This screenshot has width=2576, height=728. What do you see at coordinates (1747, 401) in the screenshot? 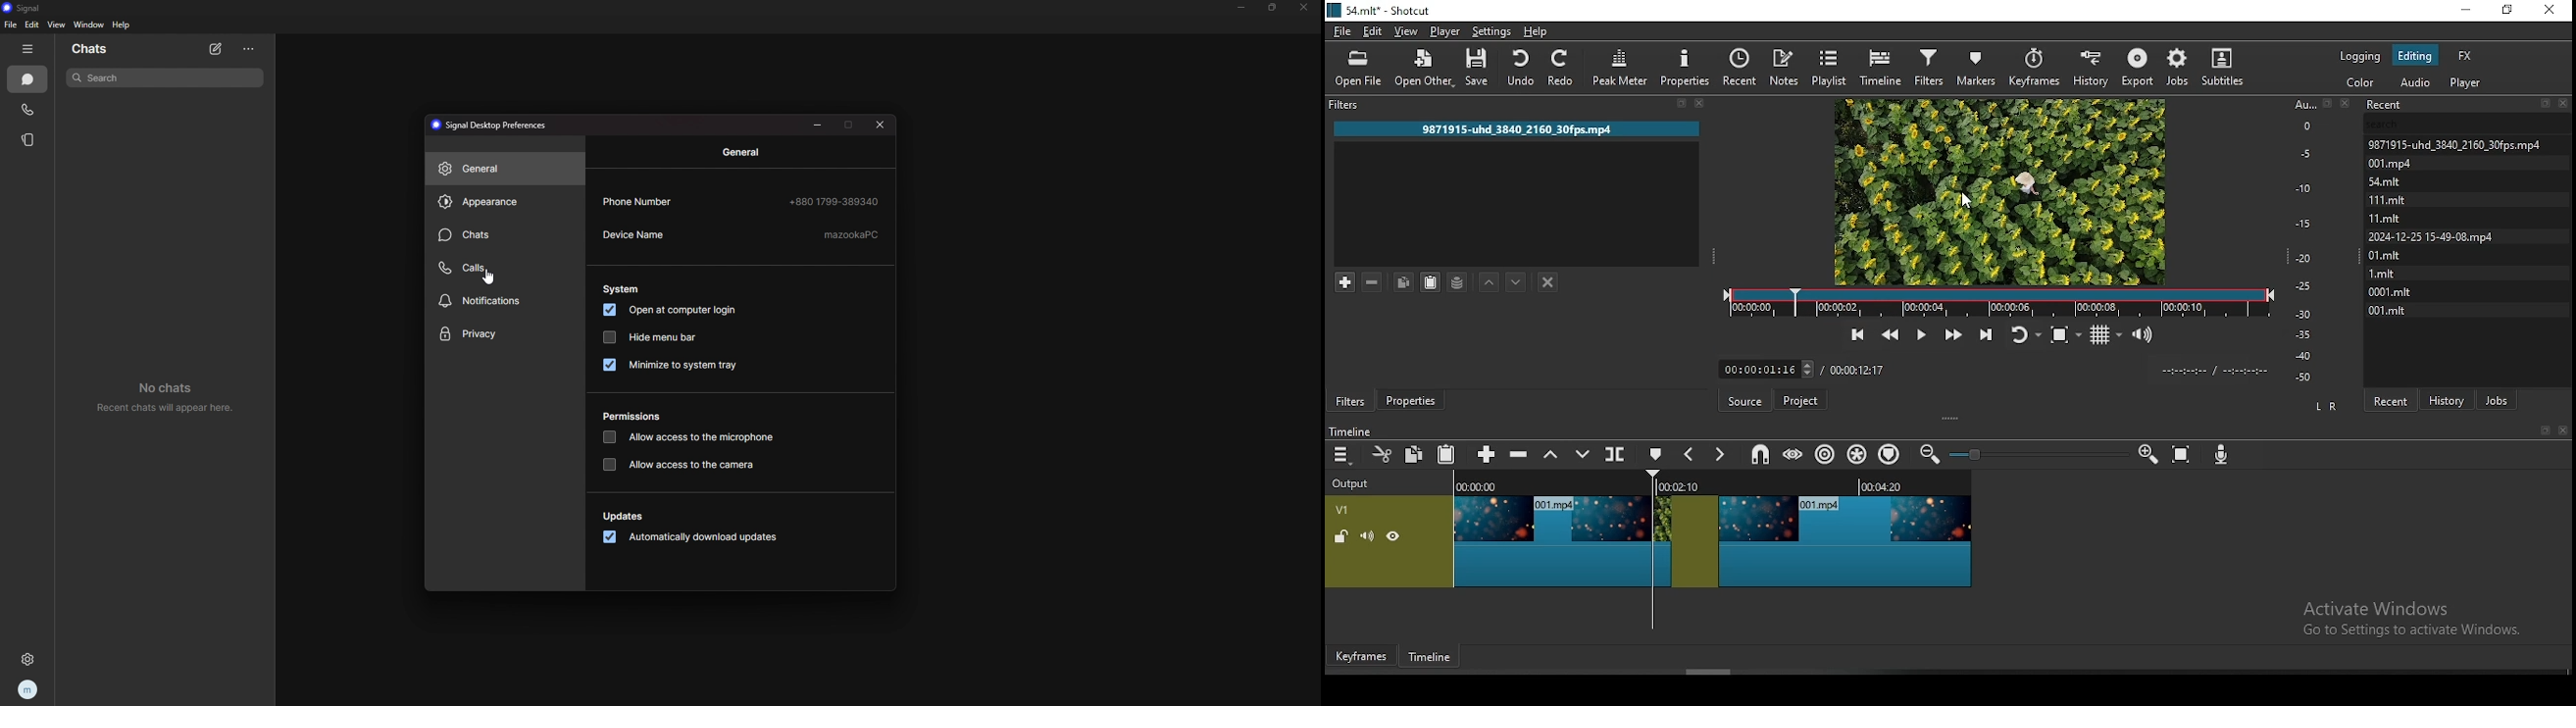
I see `source` at bounding box center [1747, 401].